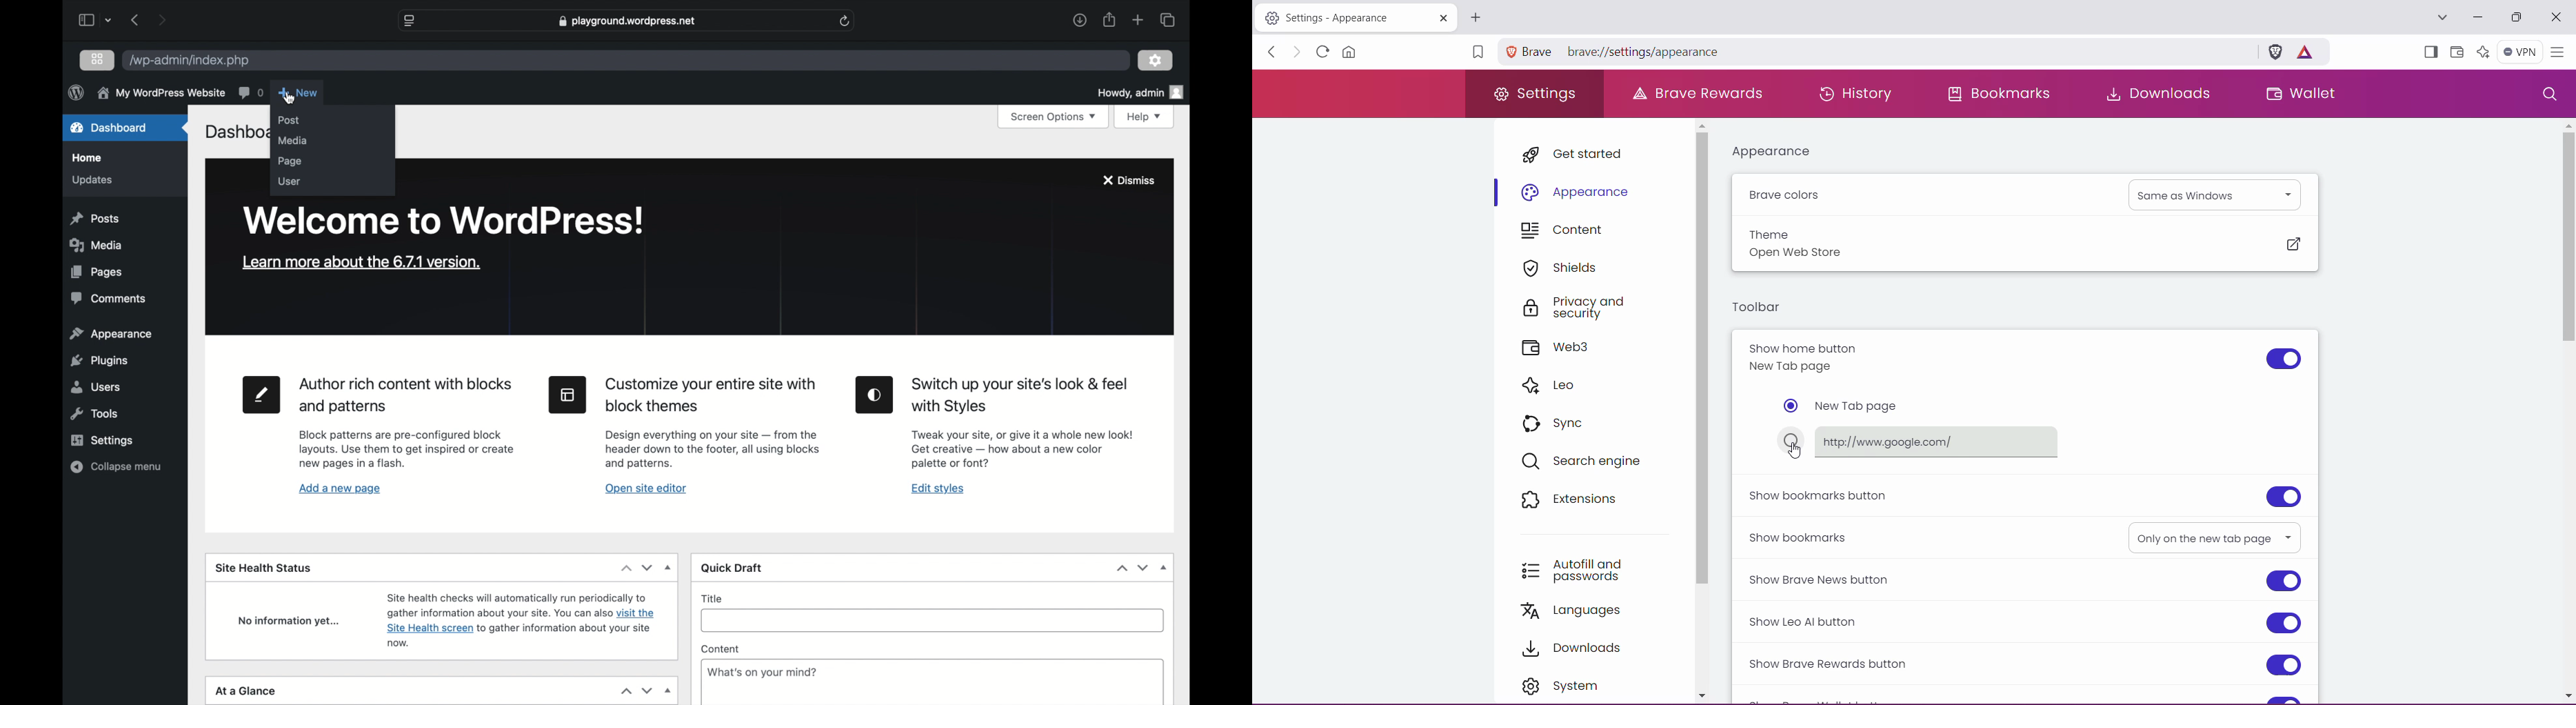 Image resolution: width=2576 pixels, height=728 pixels. I want to click on help, so click(1146, 118).